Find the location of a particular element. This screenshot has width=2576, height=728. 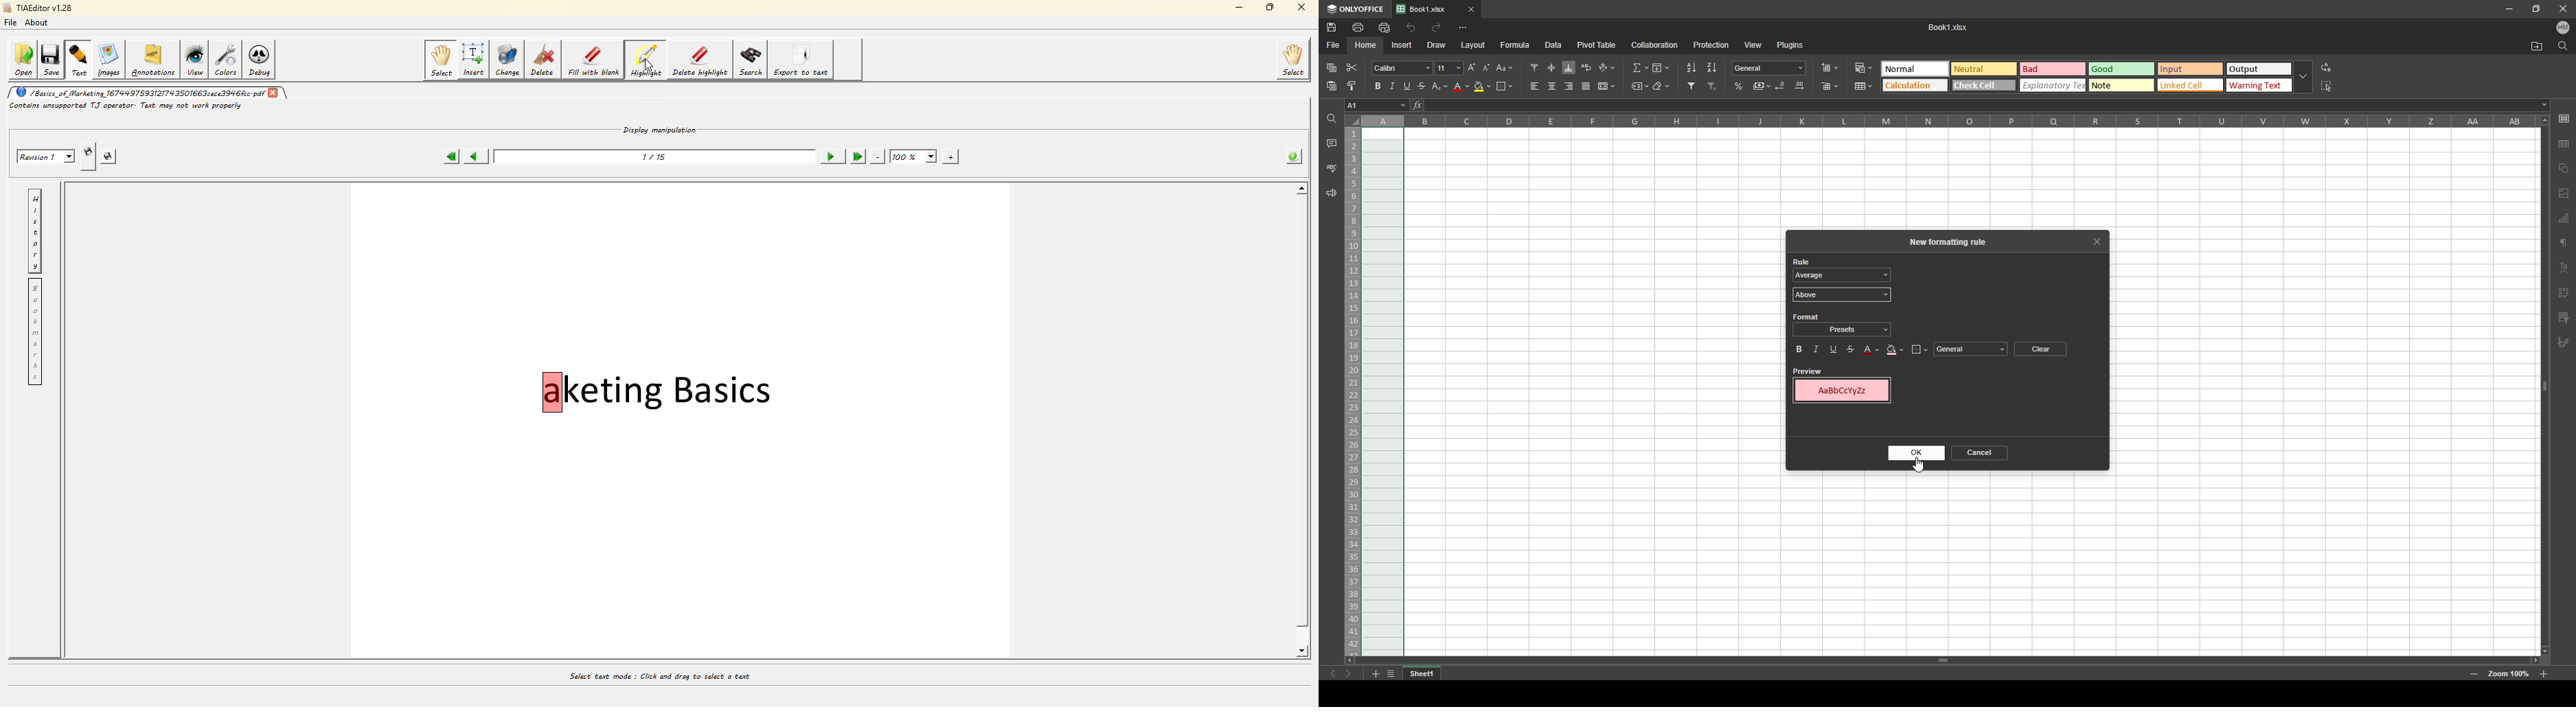

close is located at coordinates (2563, 9).